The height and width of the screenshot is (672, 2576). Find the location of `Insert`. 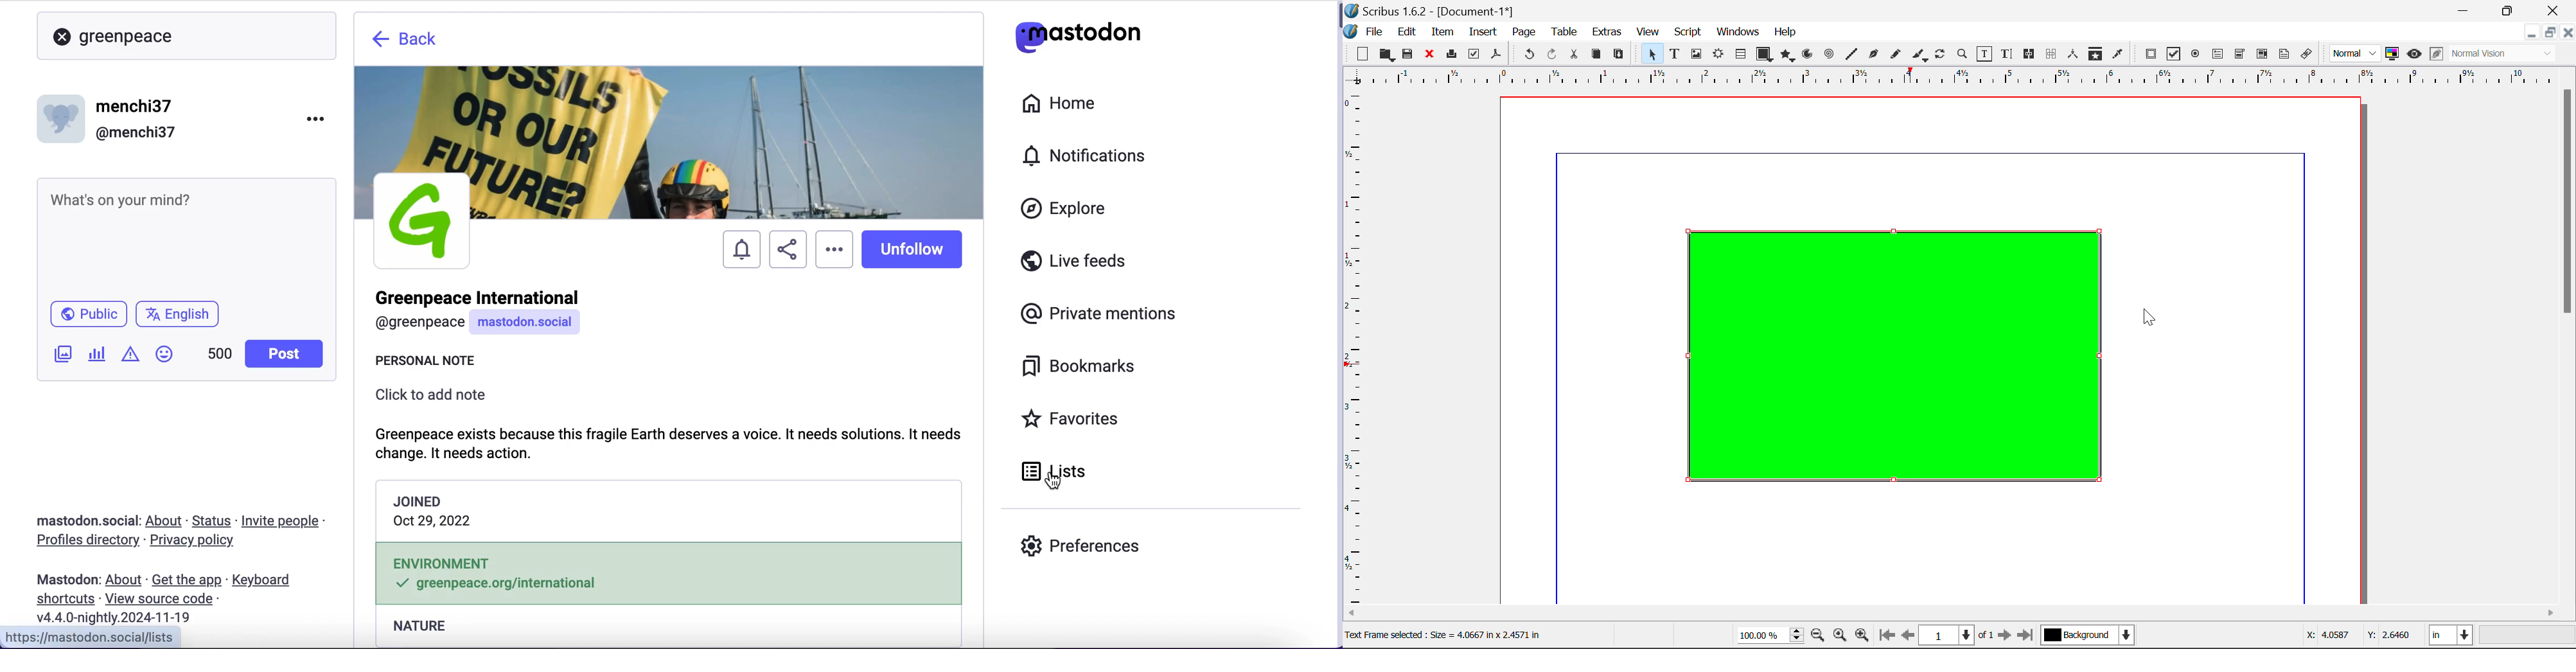

Insert is located at coordinates (1482, 32).